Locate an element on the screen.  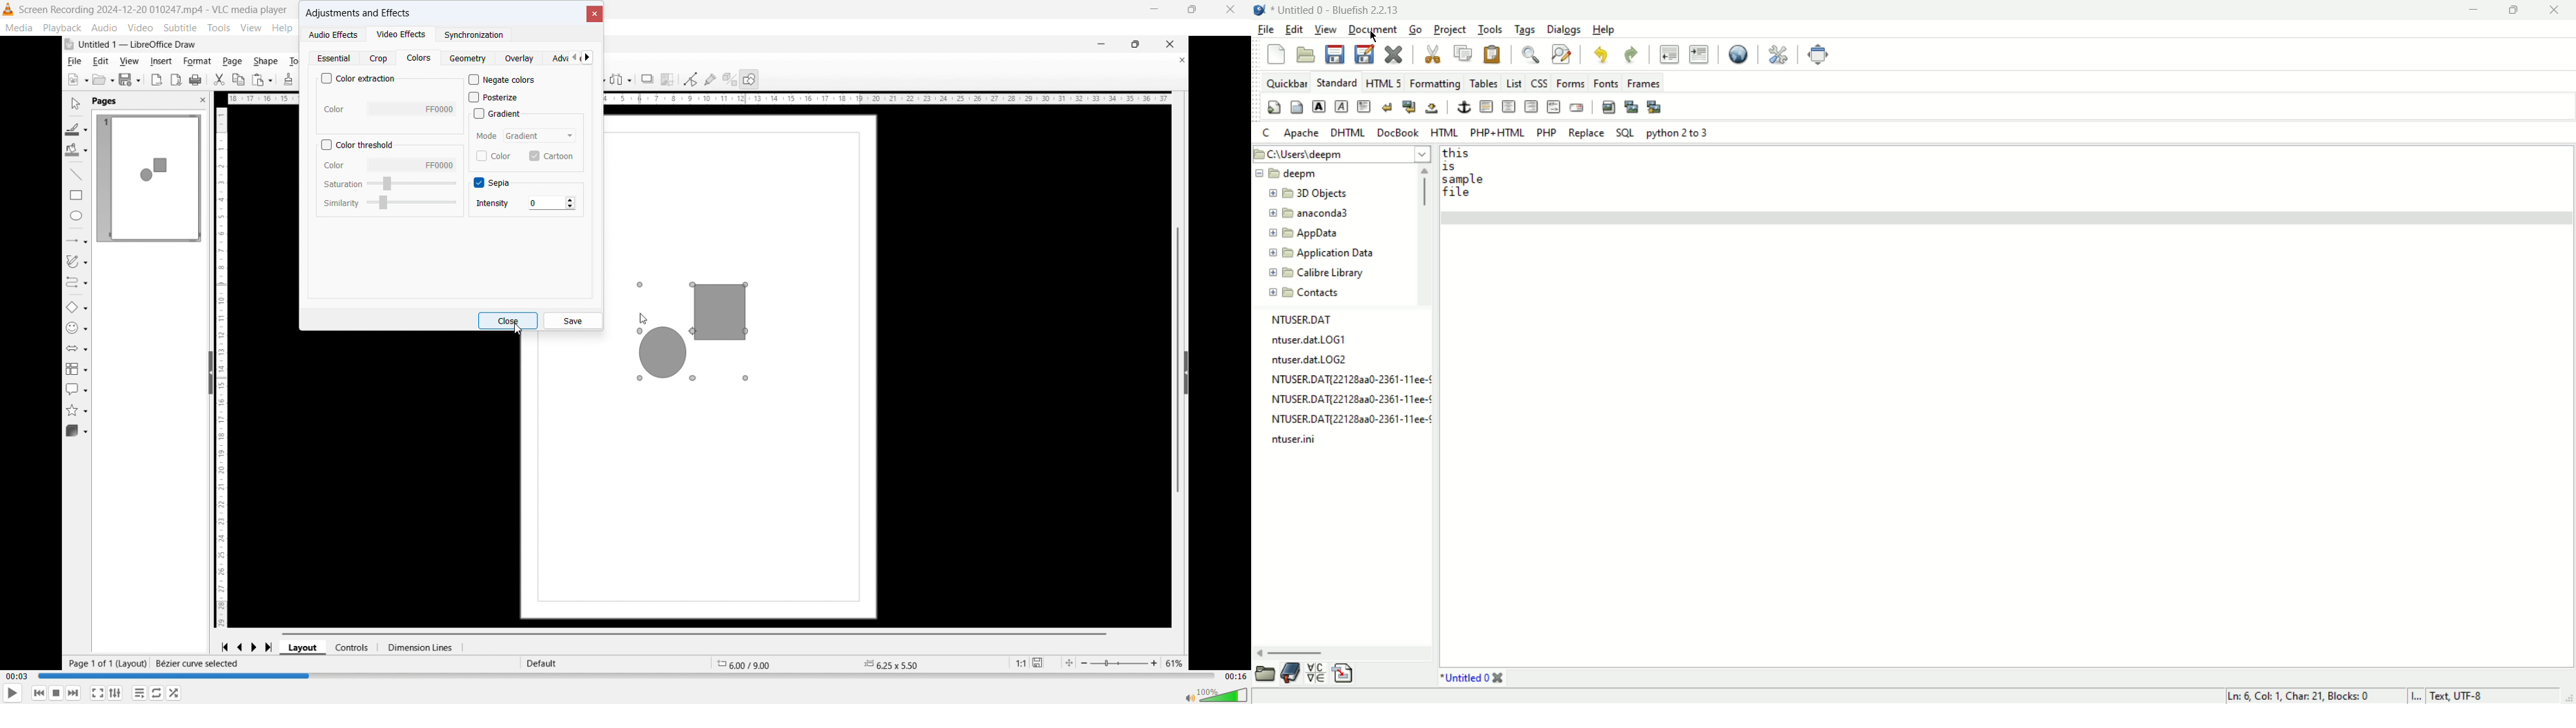
Time bar  is located at coordinates (626, 675).